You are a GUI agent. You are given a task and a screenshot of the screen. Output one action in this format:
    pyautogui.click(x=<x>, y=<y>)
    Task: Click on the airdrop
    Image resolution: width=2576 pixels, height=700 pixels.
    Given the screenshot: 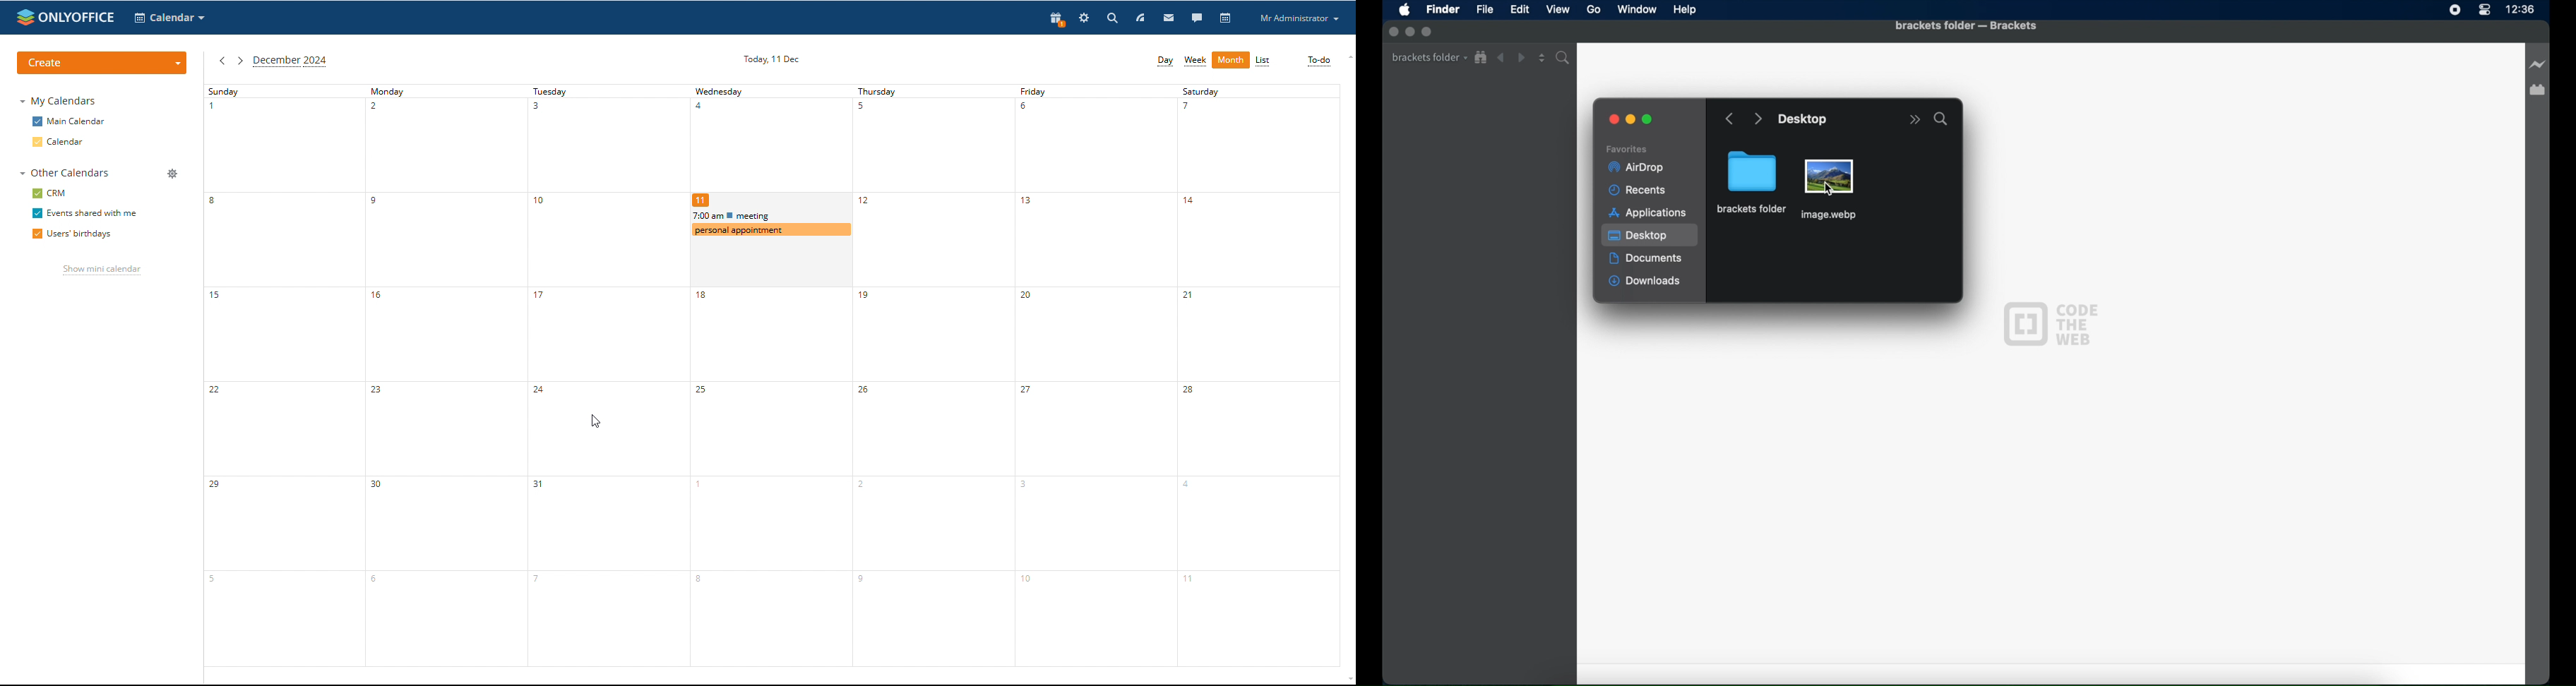 What is the action you would take?
    pyautogui.click(x=1635, y=168)
    